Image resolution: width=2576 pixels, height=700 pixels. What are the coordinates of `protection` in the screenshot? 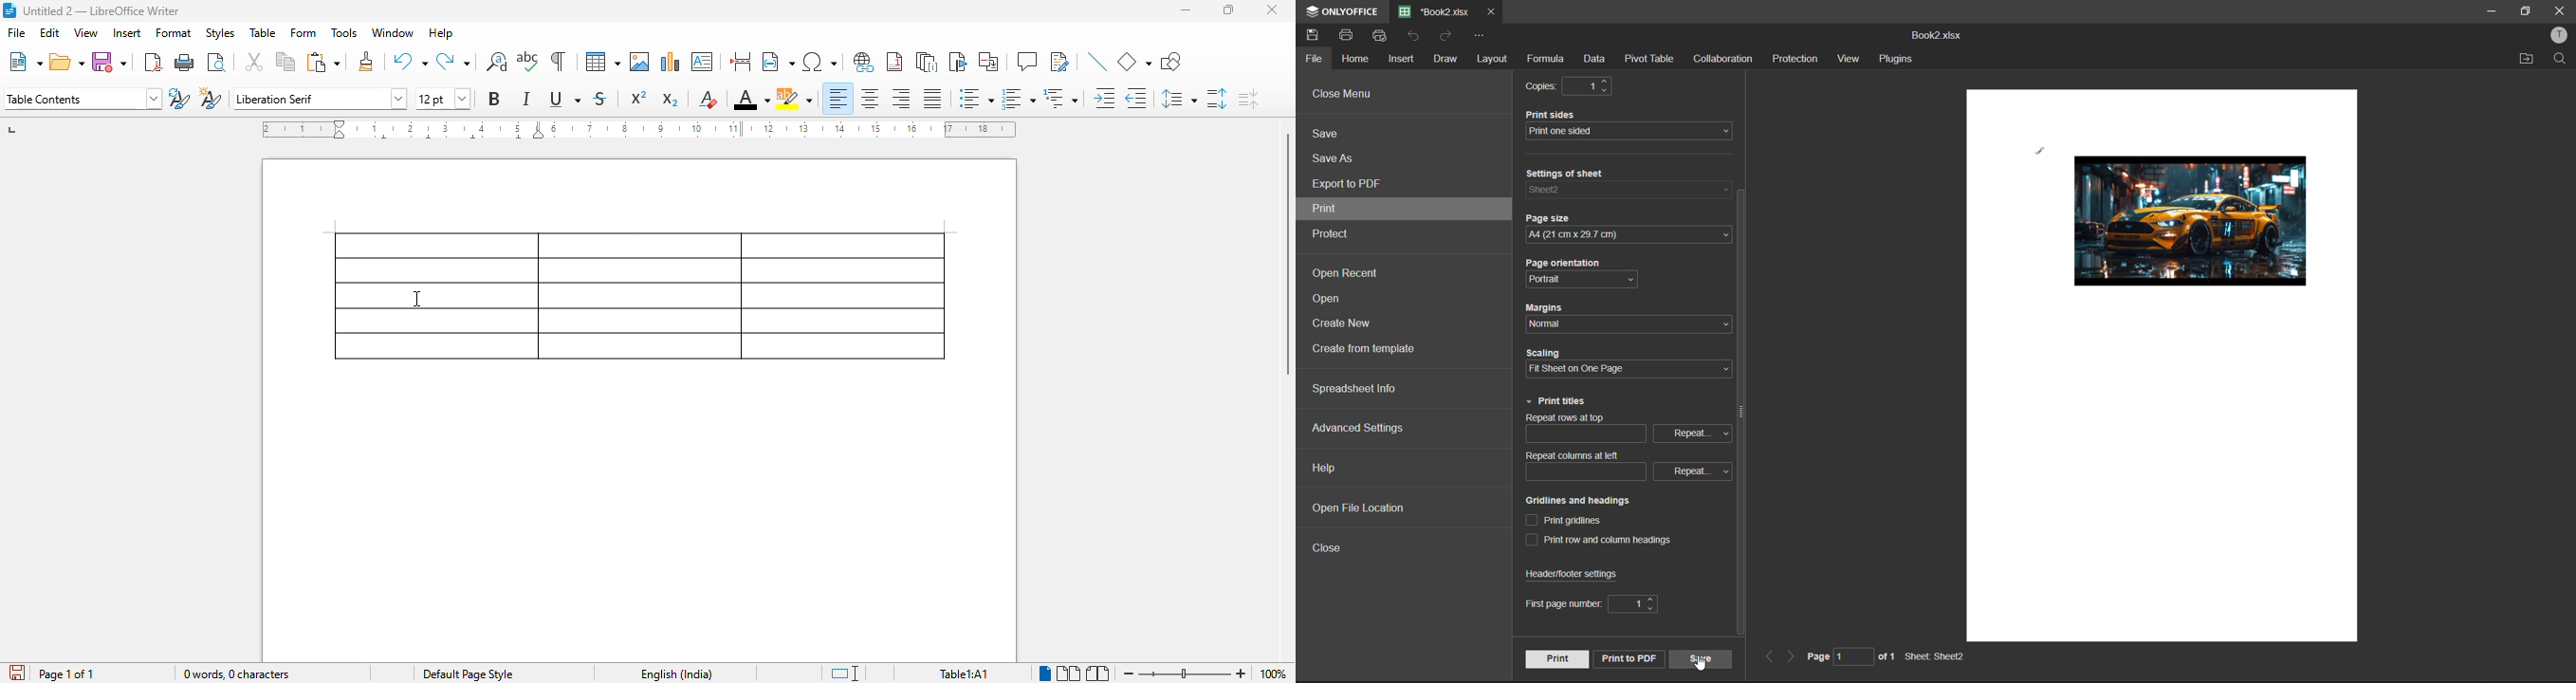 It's located at (1797, 59).